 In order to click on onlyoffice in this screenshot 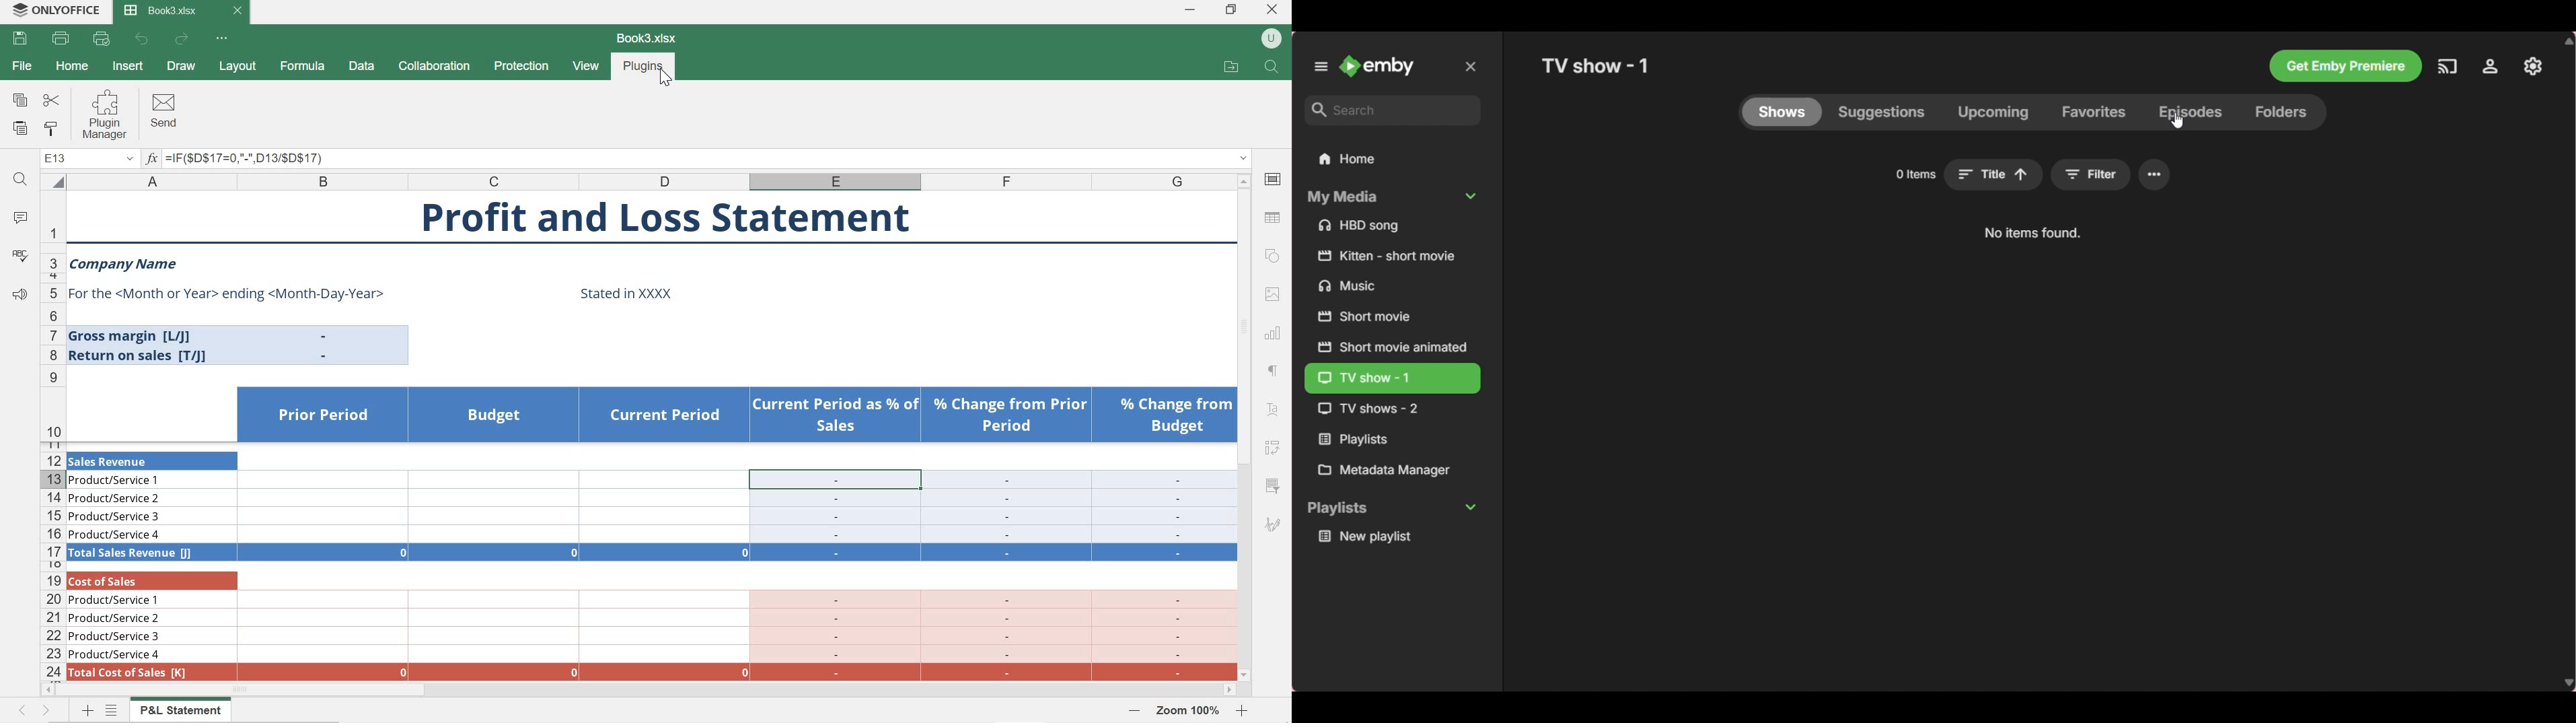, I will do `click(71, 11)`.